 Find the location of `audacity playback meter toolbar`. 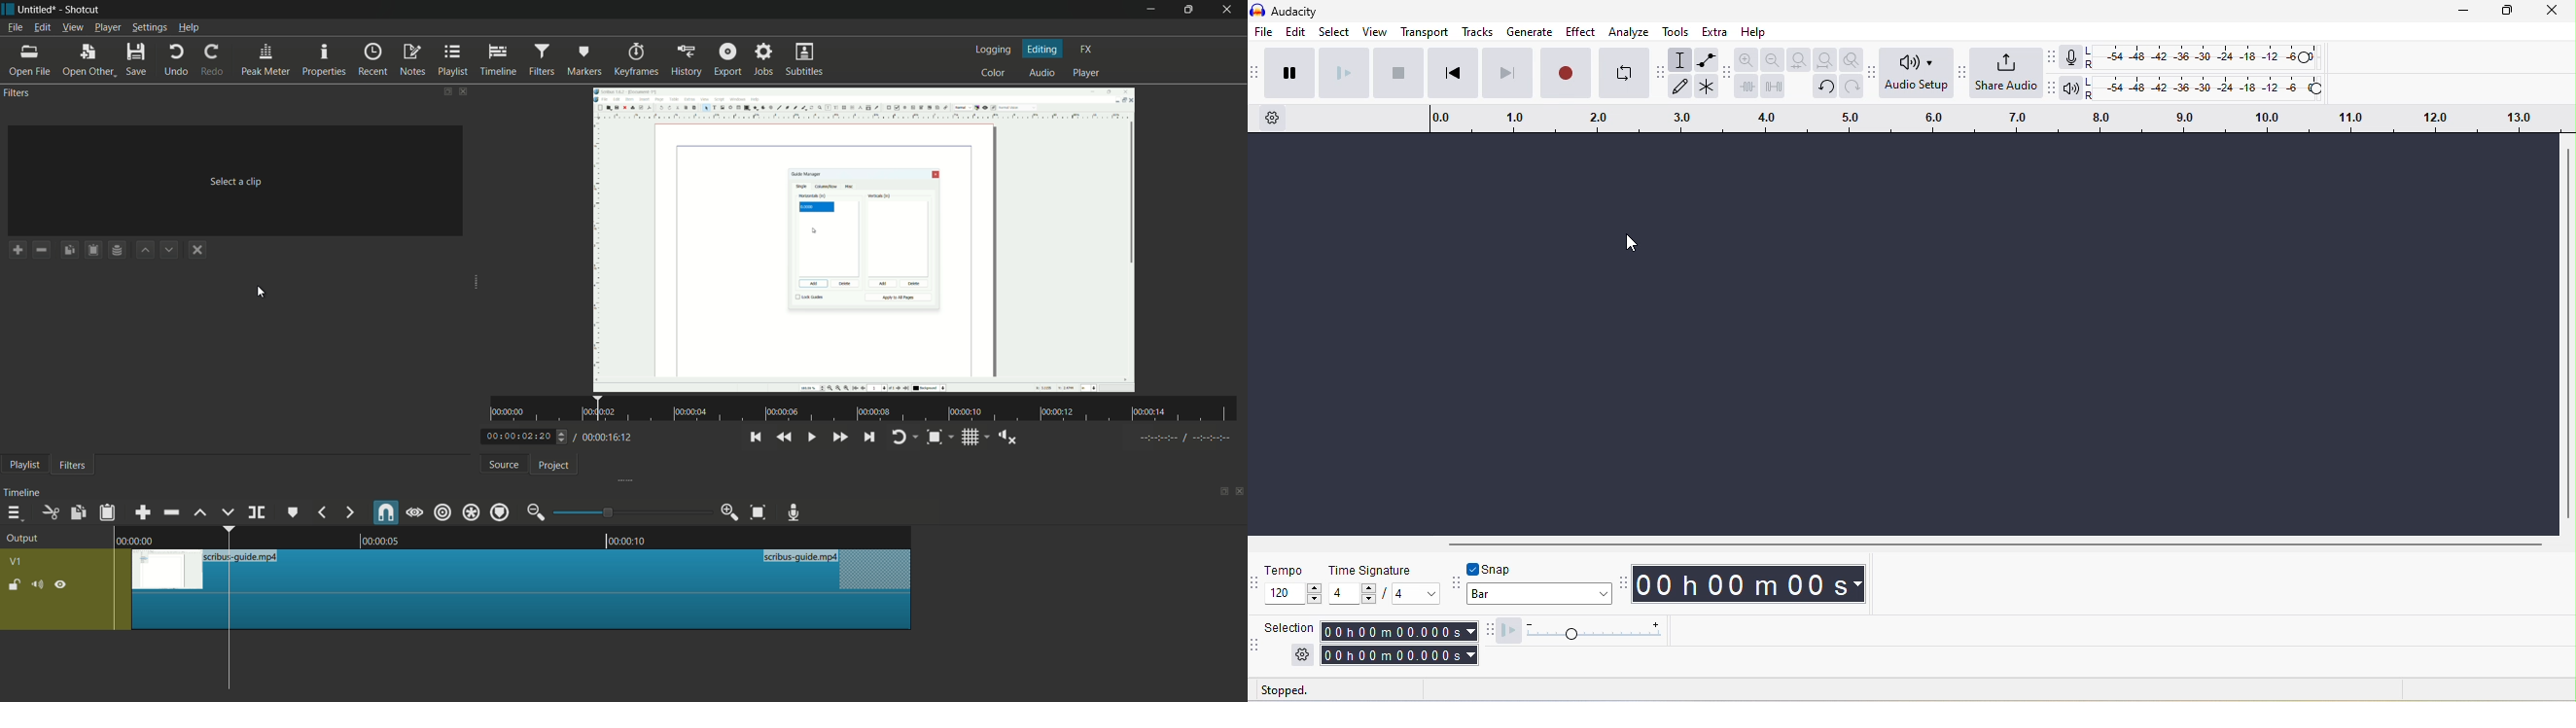

audacity playback meter toolbar is located at coordinates (2048, 89).